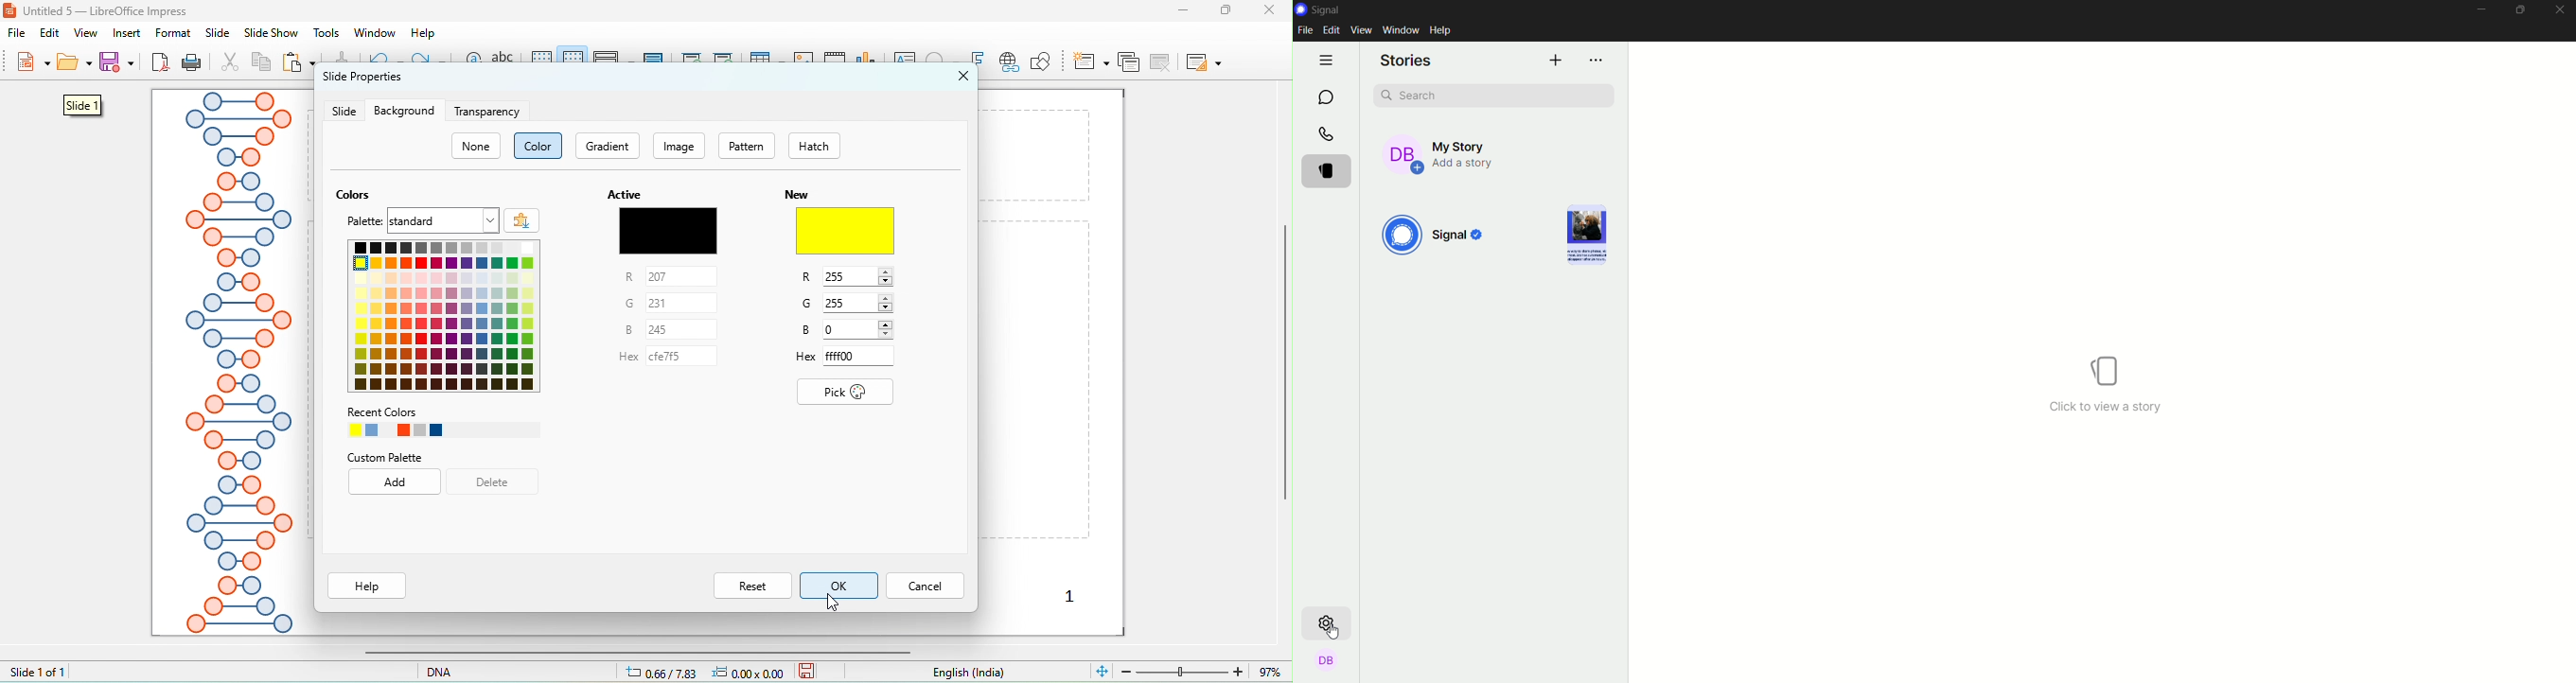  Describe the element at coordinates (1437, 237) in the screenshot. I see `signal logo` at that location.